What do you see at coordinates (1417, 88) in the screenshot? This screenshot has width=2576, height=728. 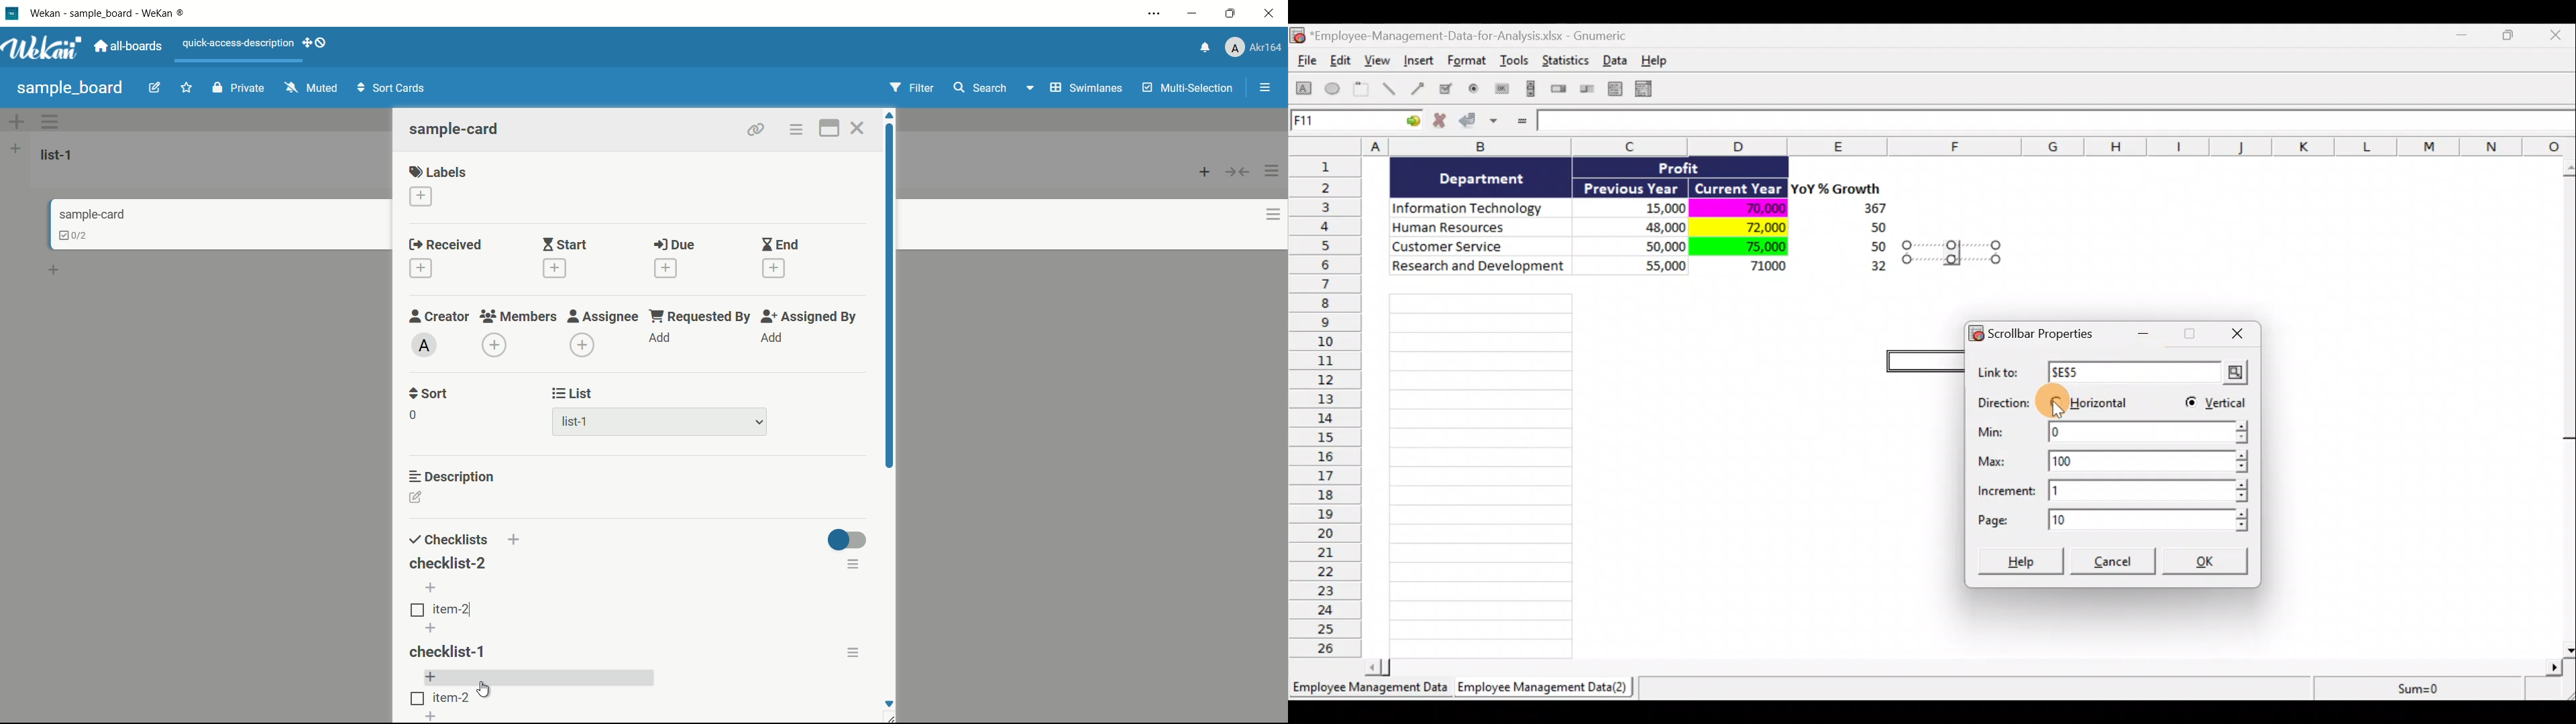 I see `Create an arrow object` at bounding box center [1417, 88].